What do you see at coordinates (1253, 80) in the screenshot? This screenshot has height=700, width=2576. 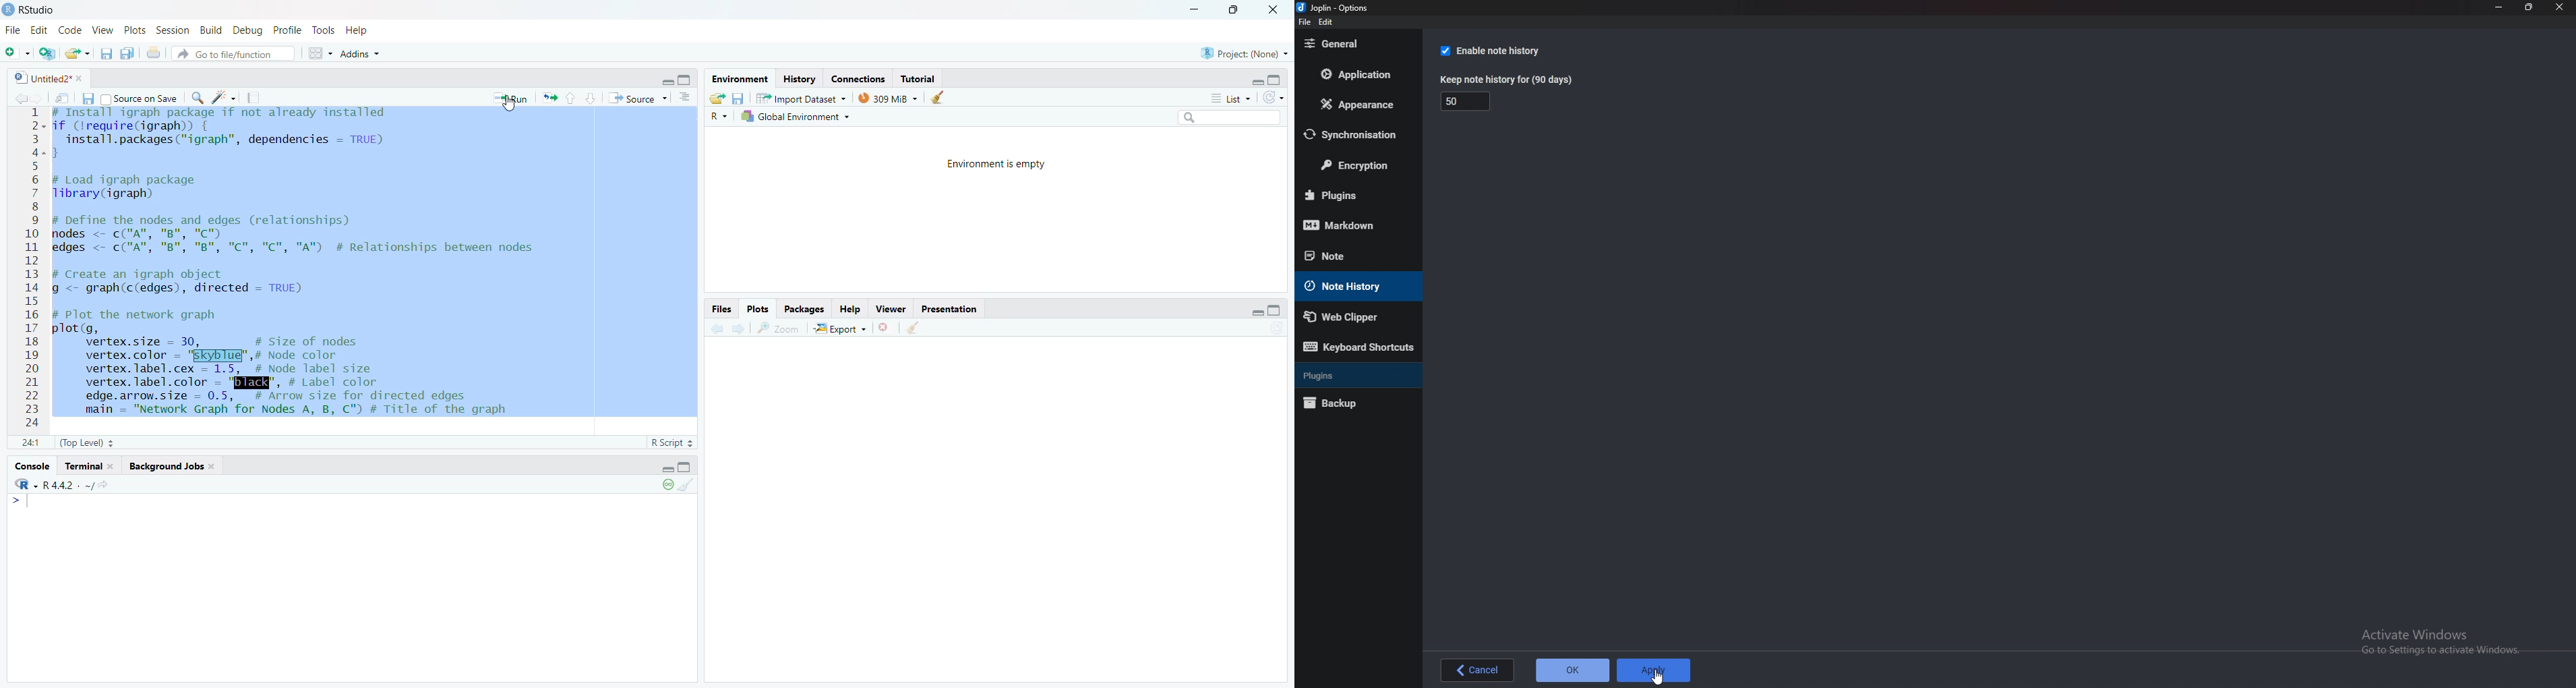 I see `minimise` at bounding box center [1253, 80].